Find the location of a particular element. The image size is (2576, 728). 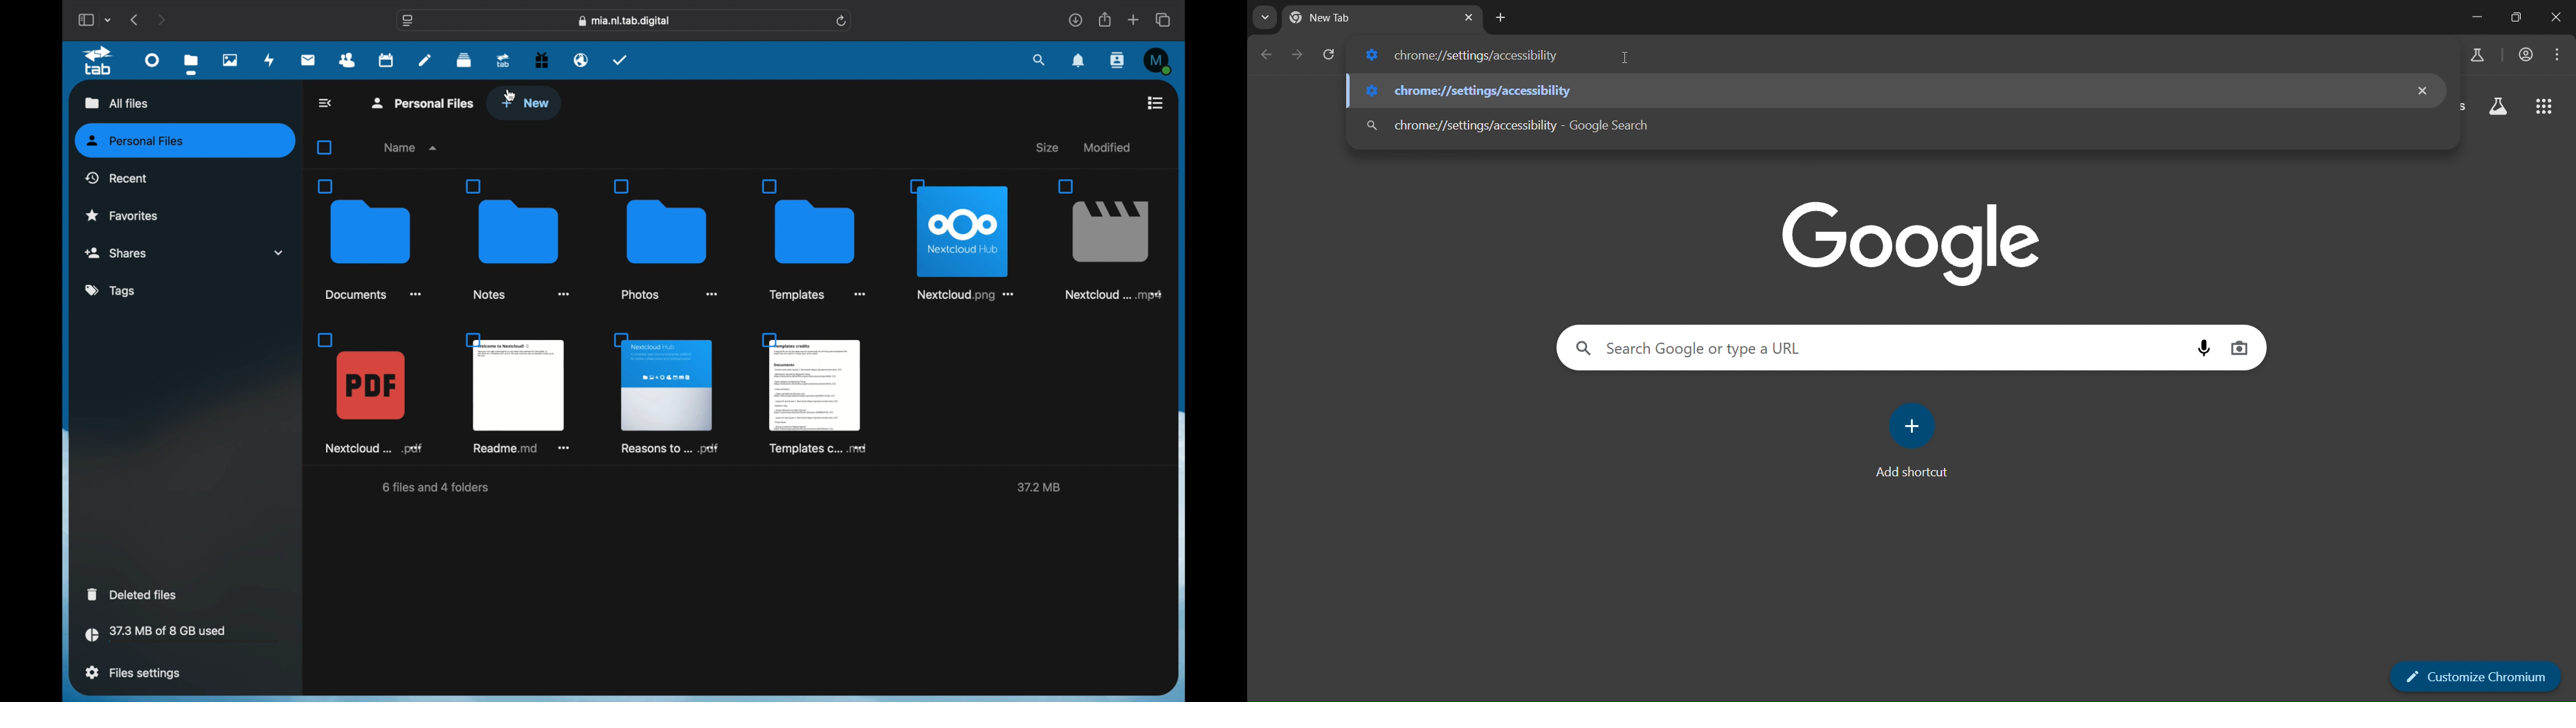

templates is located at coordinates (815, 393).